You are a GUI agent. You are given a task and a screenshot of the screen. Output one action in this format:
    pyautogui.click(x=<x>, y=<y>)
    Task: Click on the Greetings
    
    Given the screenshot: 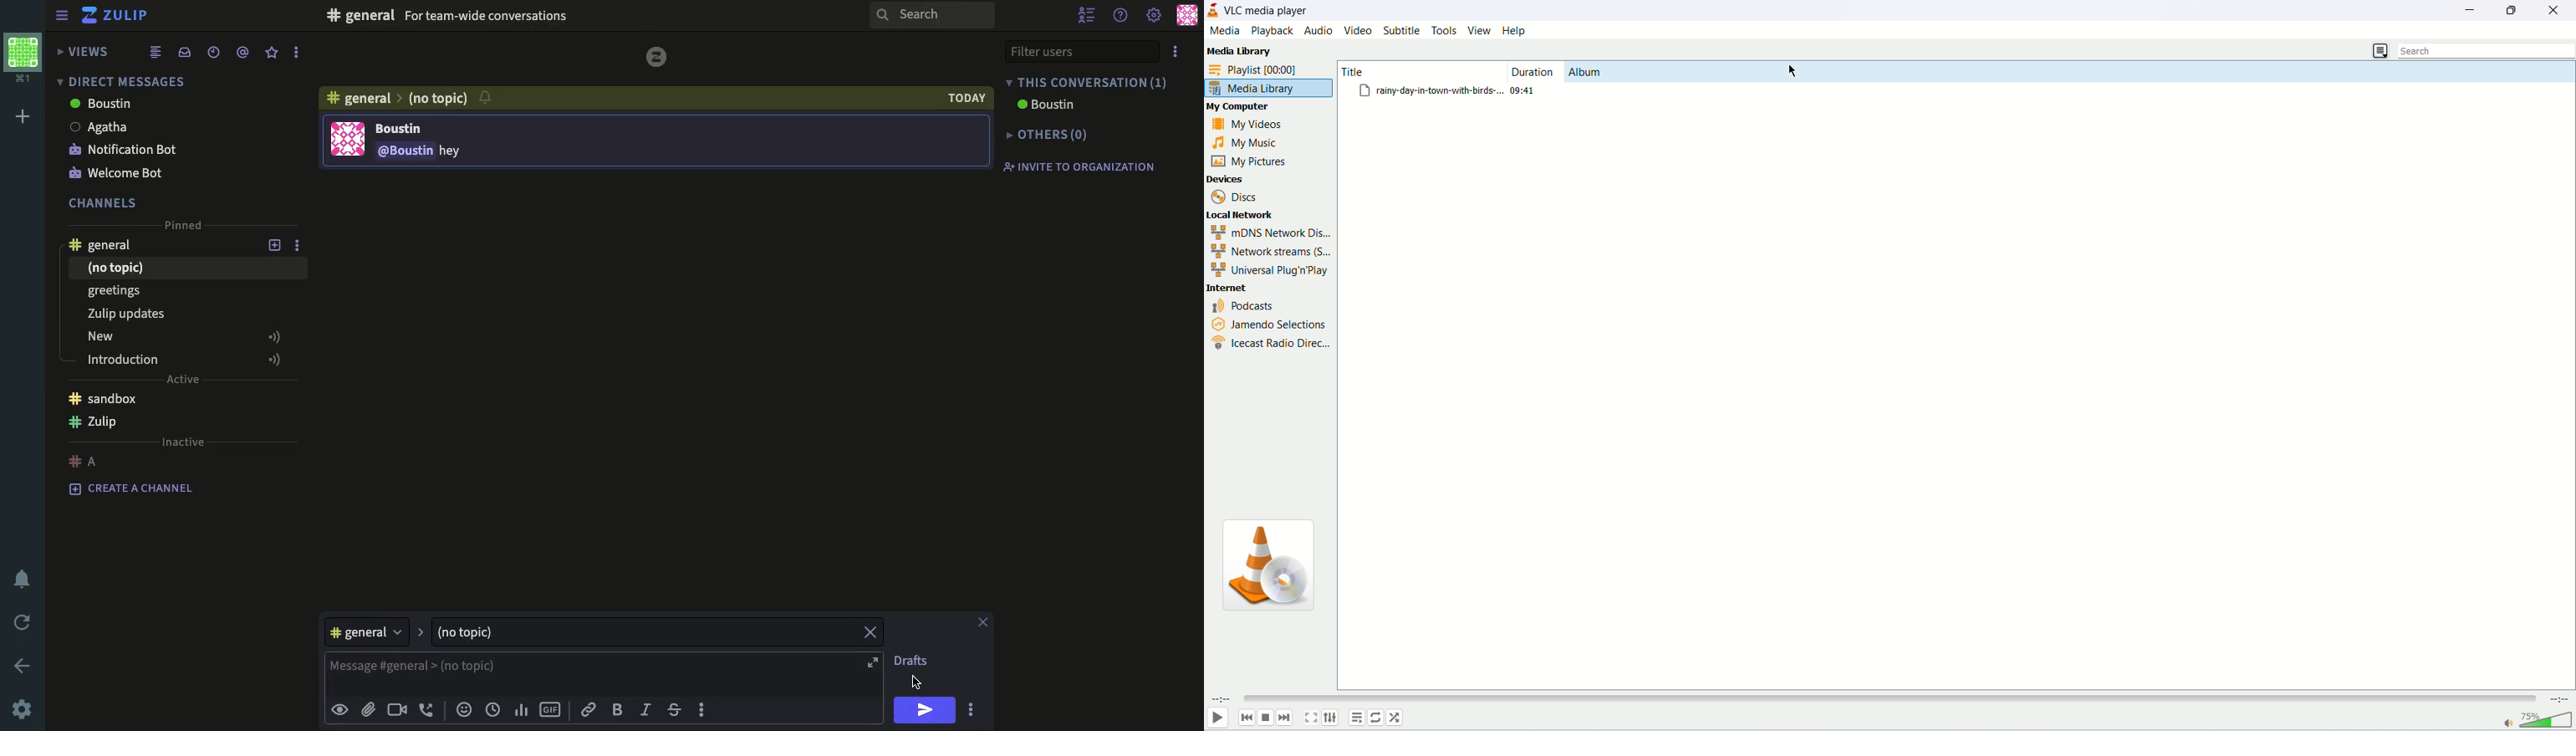 What is the action you would take?
    pyautogui.click(x=125, y=290)
    